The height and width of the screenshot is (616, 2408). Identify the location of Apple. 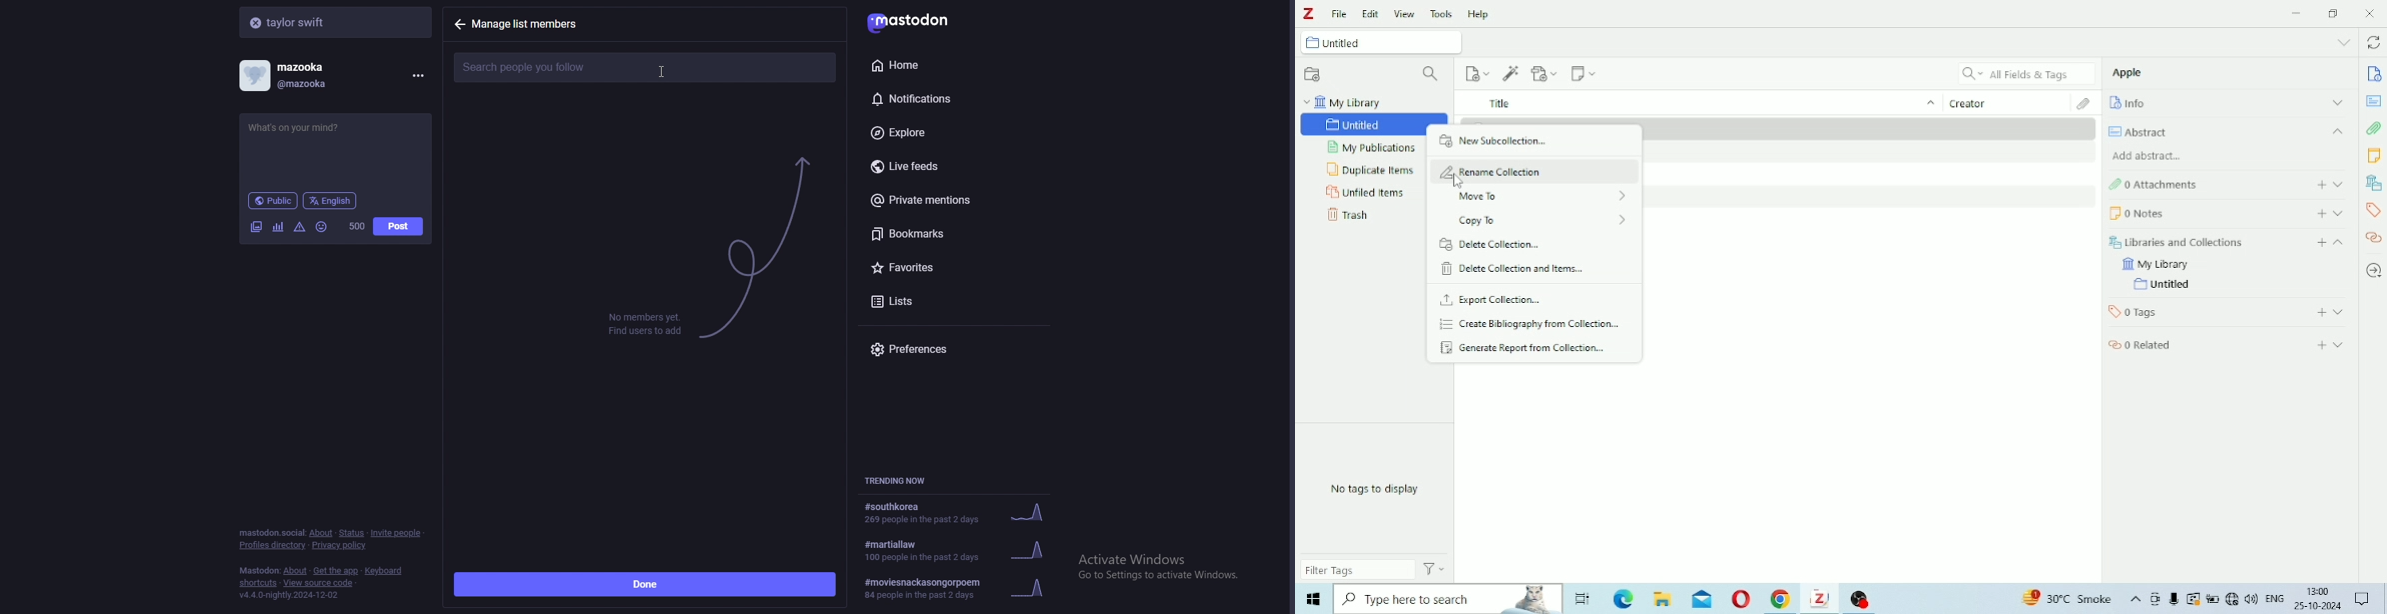
(2128, 73).